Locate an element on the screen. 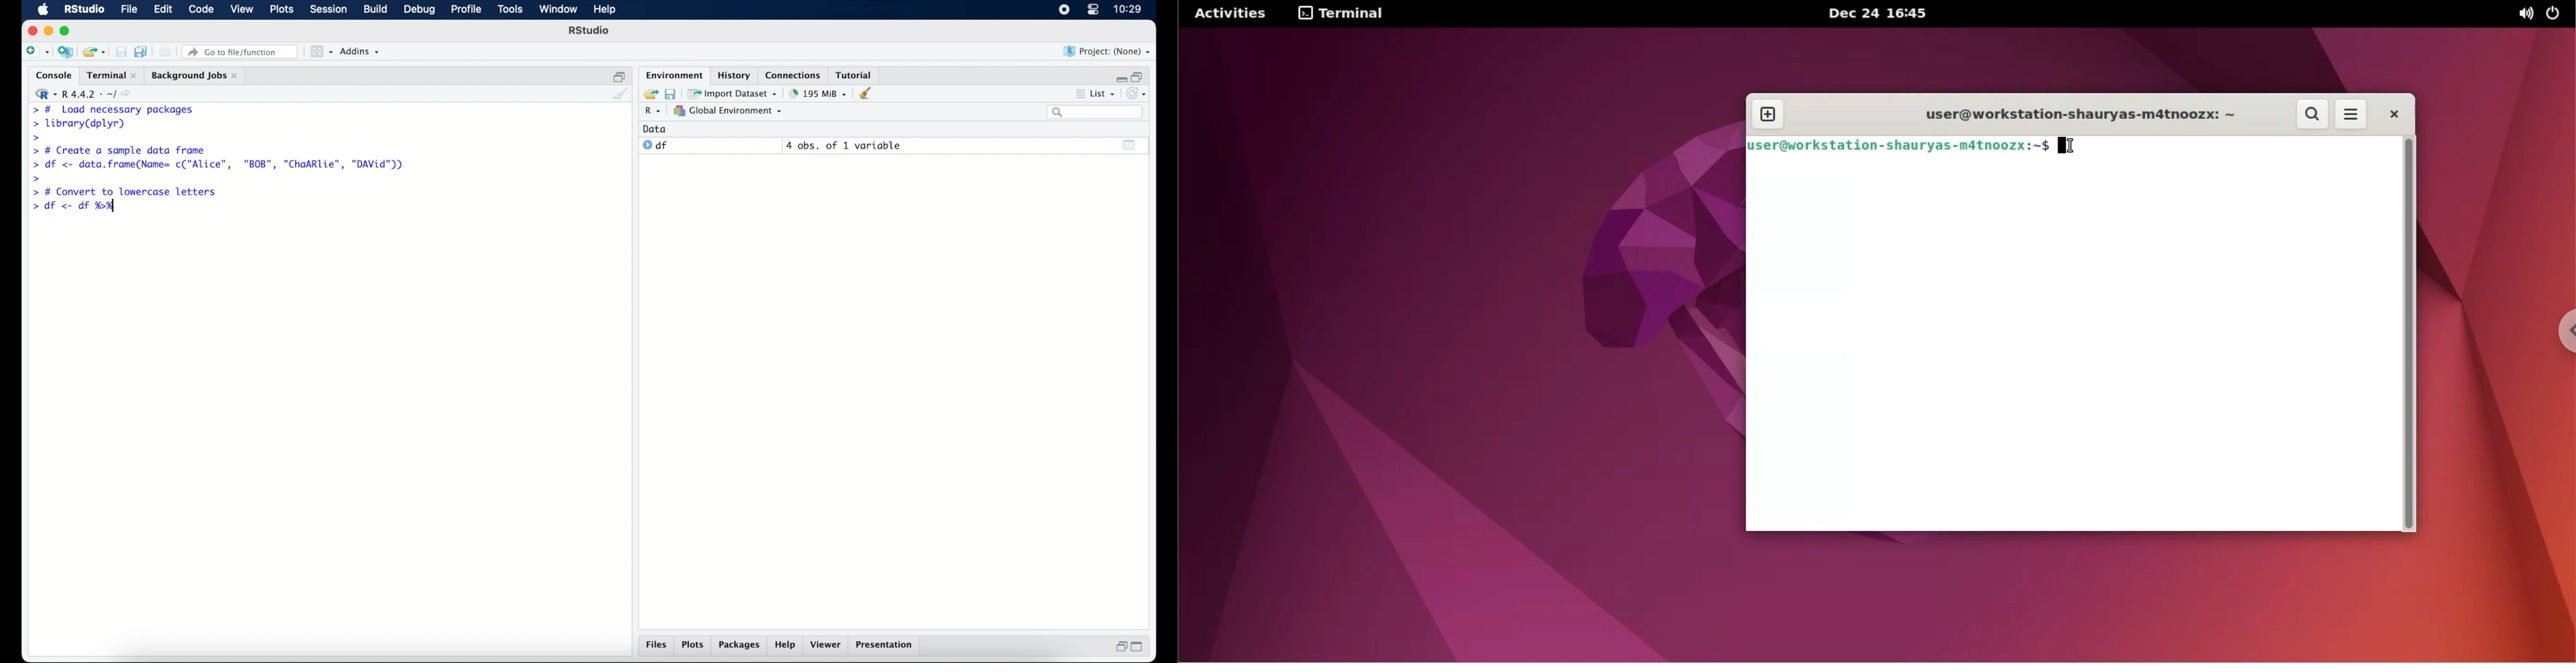  global environment is located at coordinates (728, 111).